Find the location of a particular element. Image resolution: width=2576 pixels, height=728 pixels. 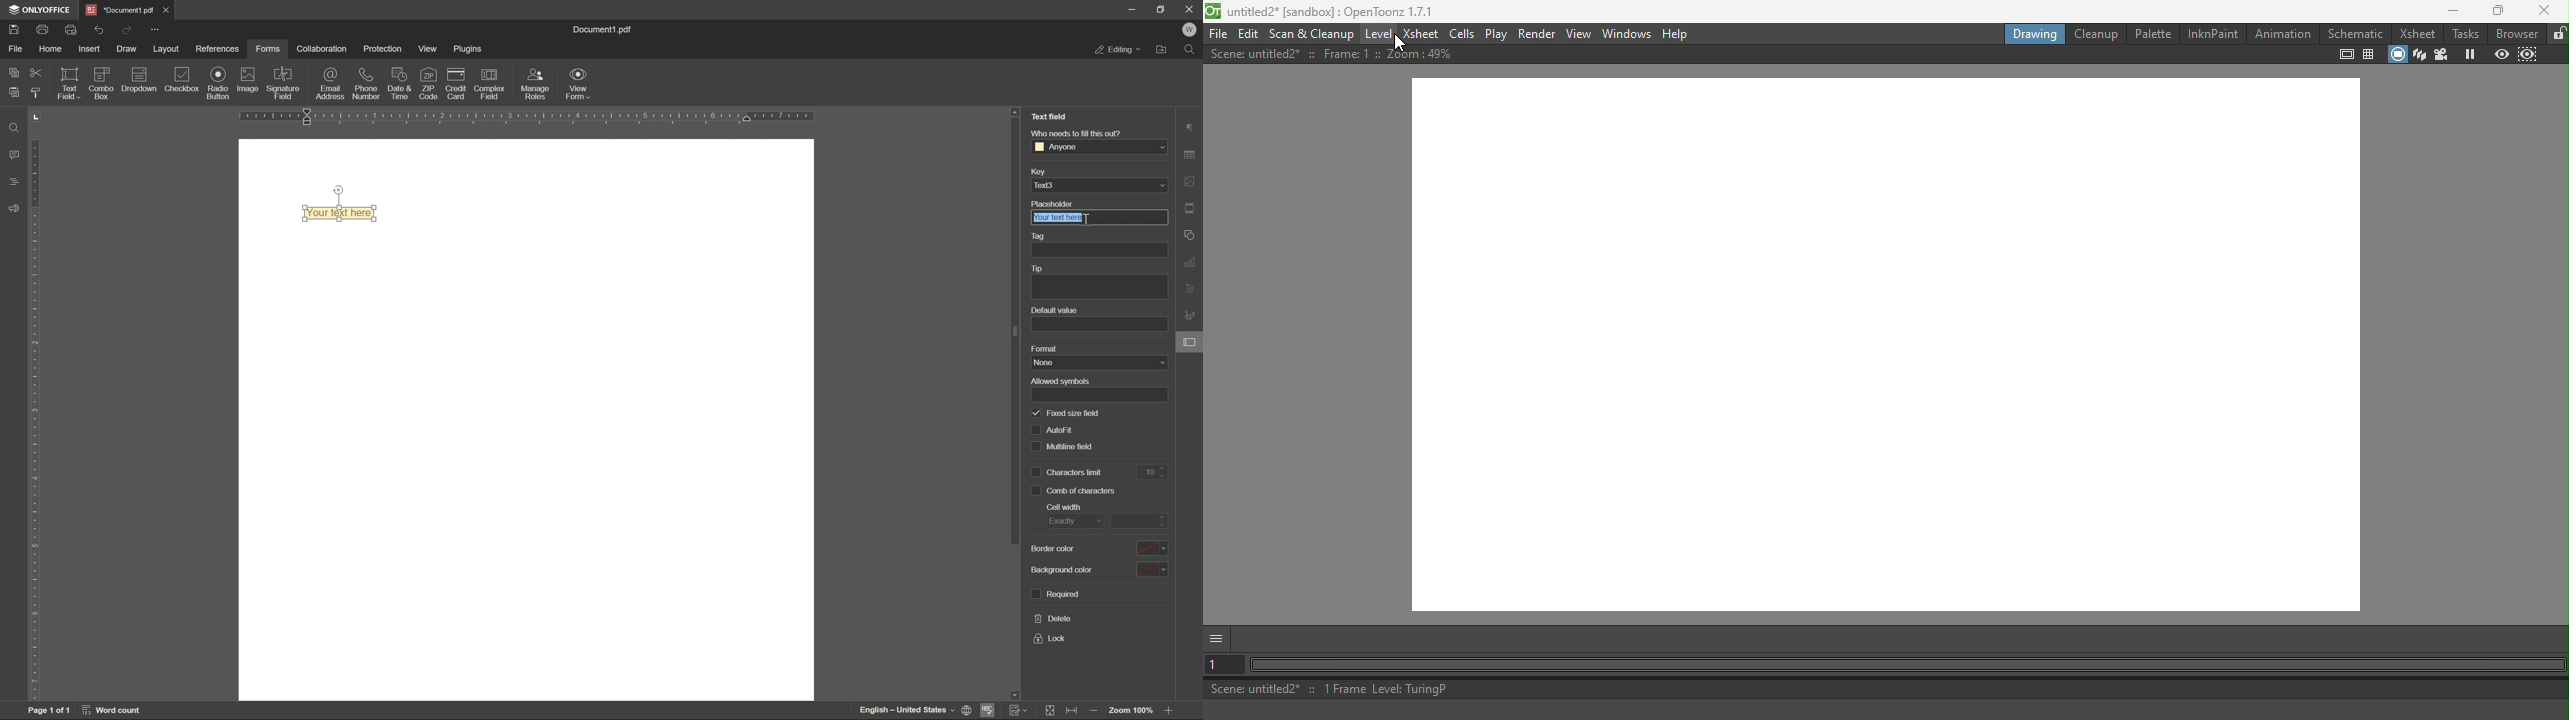

customize quick access toolbar is located at coordinates (156, 29).